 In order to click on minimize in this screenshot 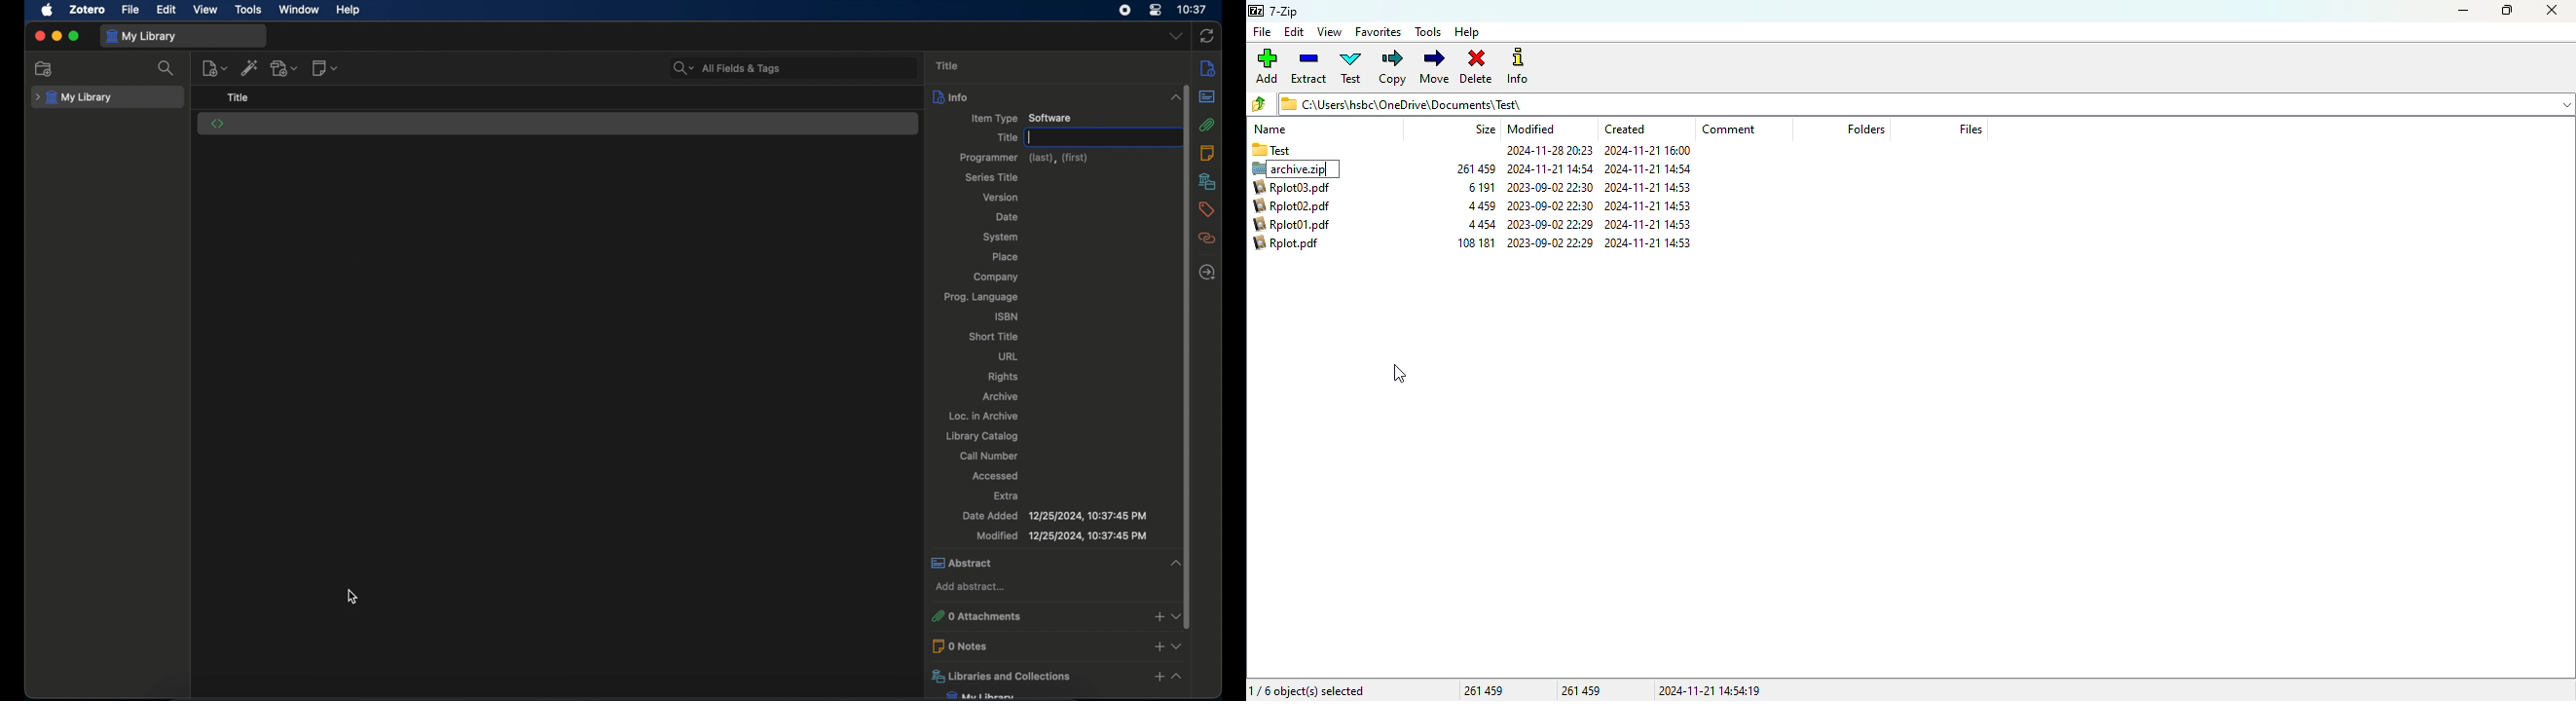, I will do `click(56, 37)`.